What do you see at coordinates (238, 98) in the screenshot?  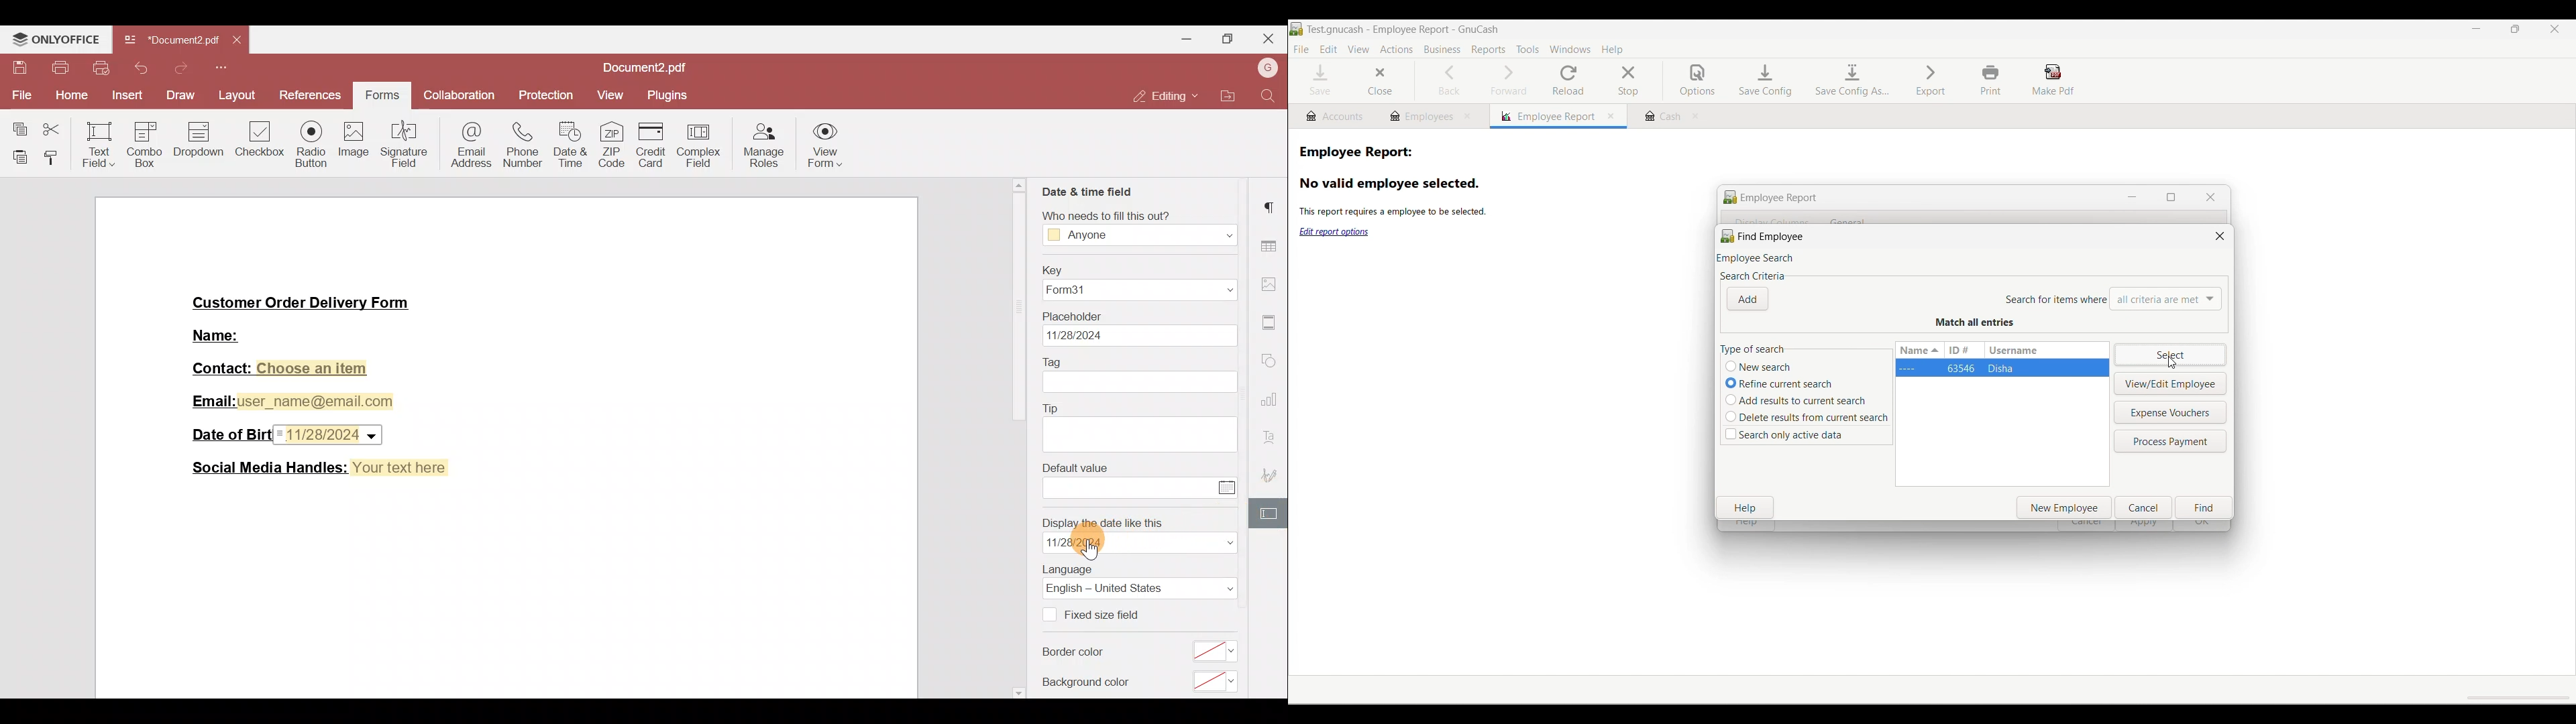 I see `Layout` at bounding box center [238, 98].